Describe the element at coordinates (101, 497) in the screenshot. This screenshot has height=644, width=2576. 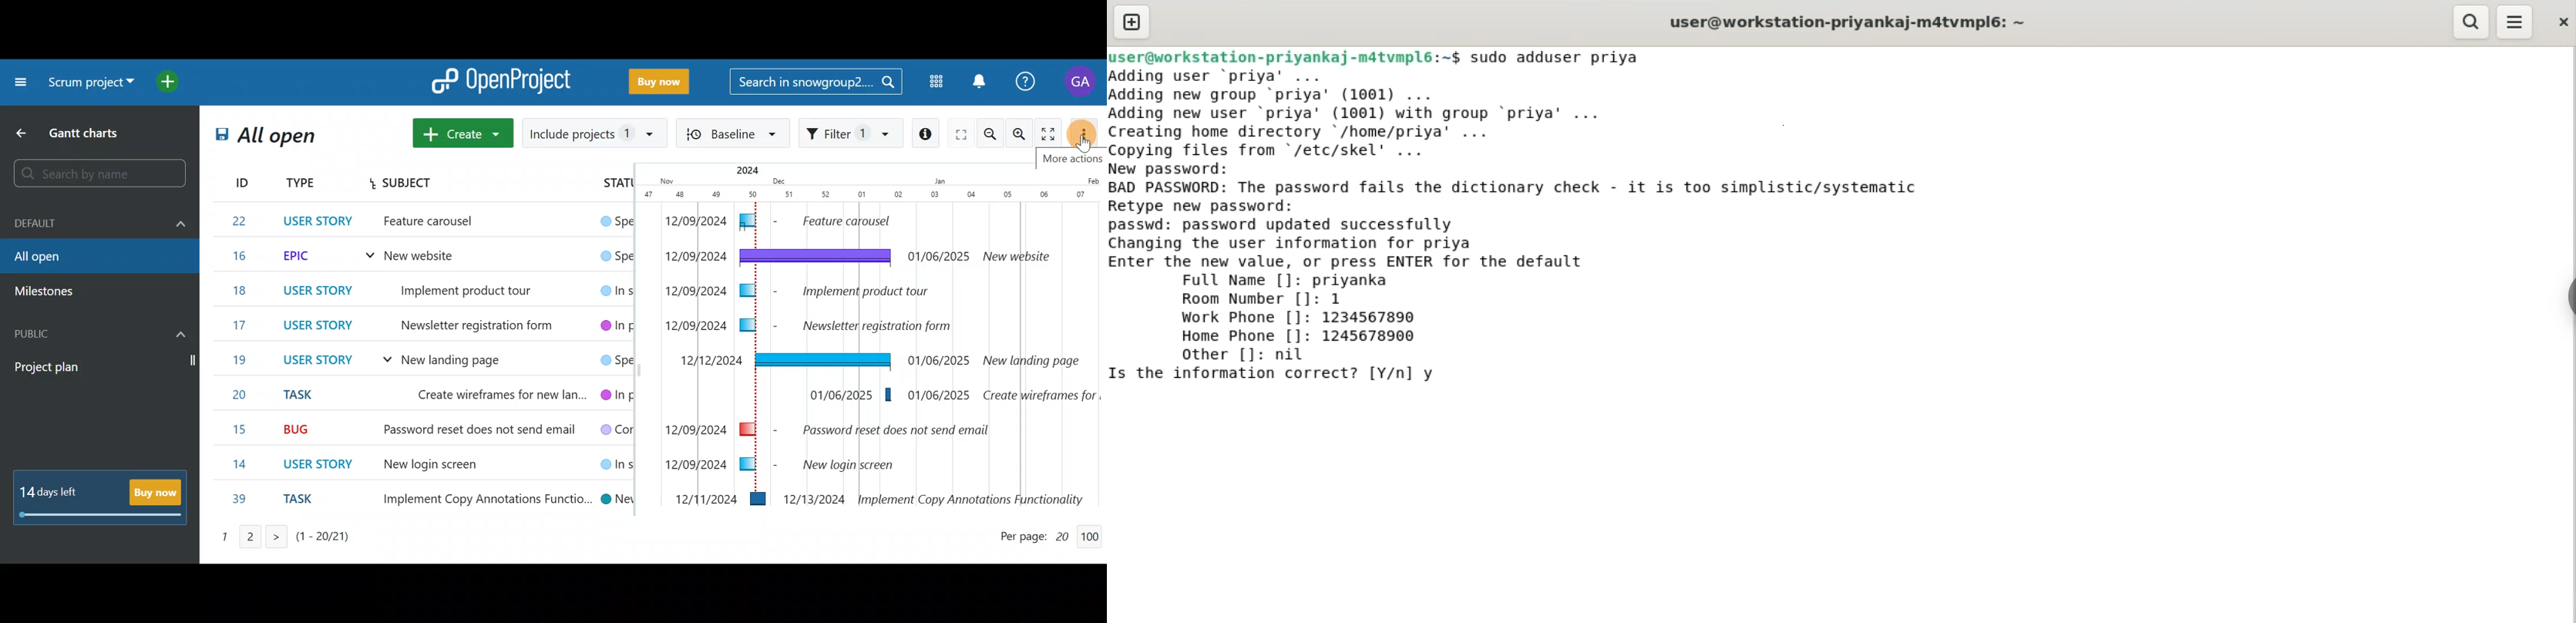
I see `14 days left - Buy now` at that location.